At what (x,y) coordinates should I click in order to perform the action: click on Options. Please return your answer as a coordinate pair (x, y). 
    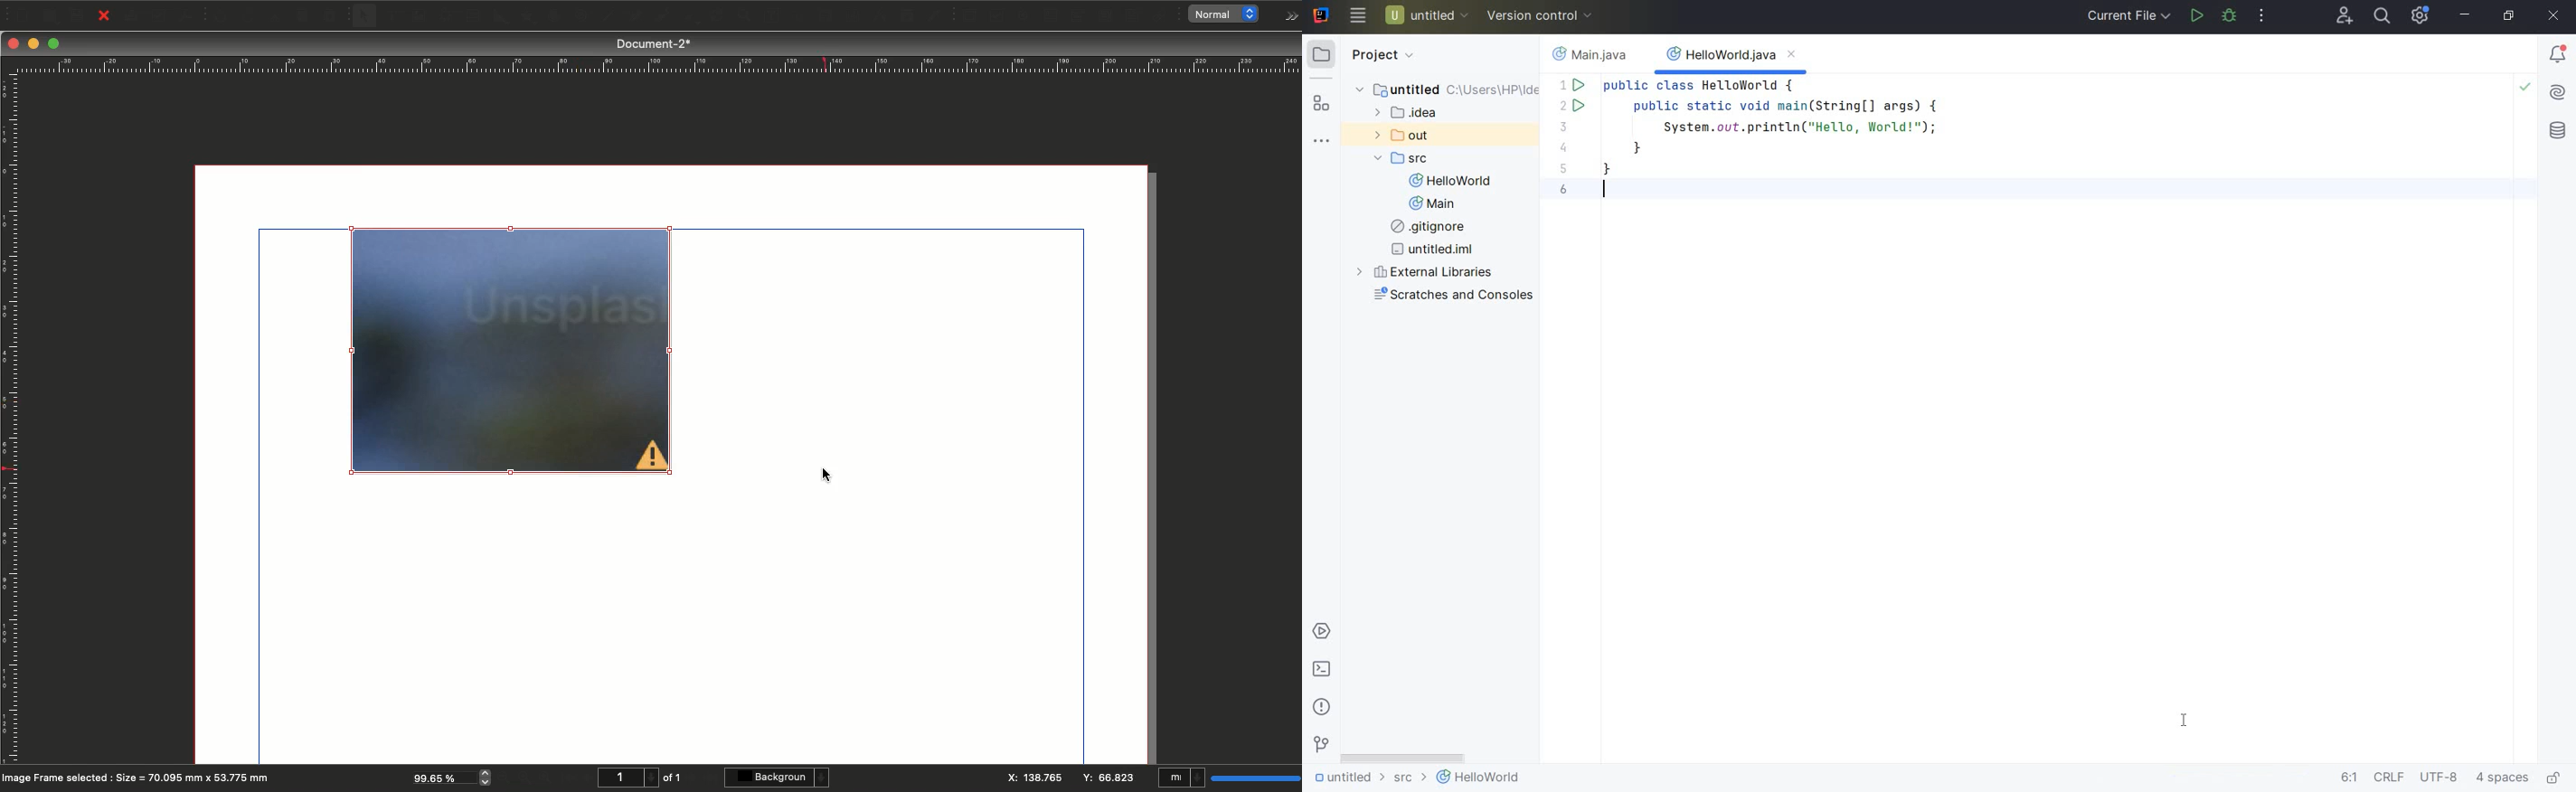
    Looking at the image, I should click on (1288, 16).